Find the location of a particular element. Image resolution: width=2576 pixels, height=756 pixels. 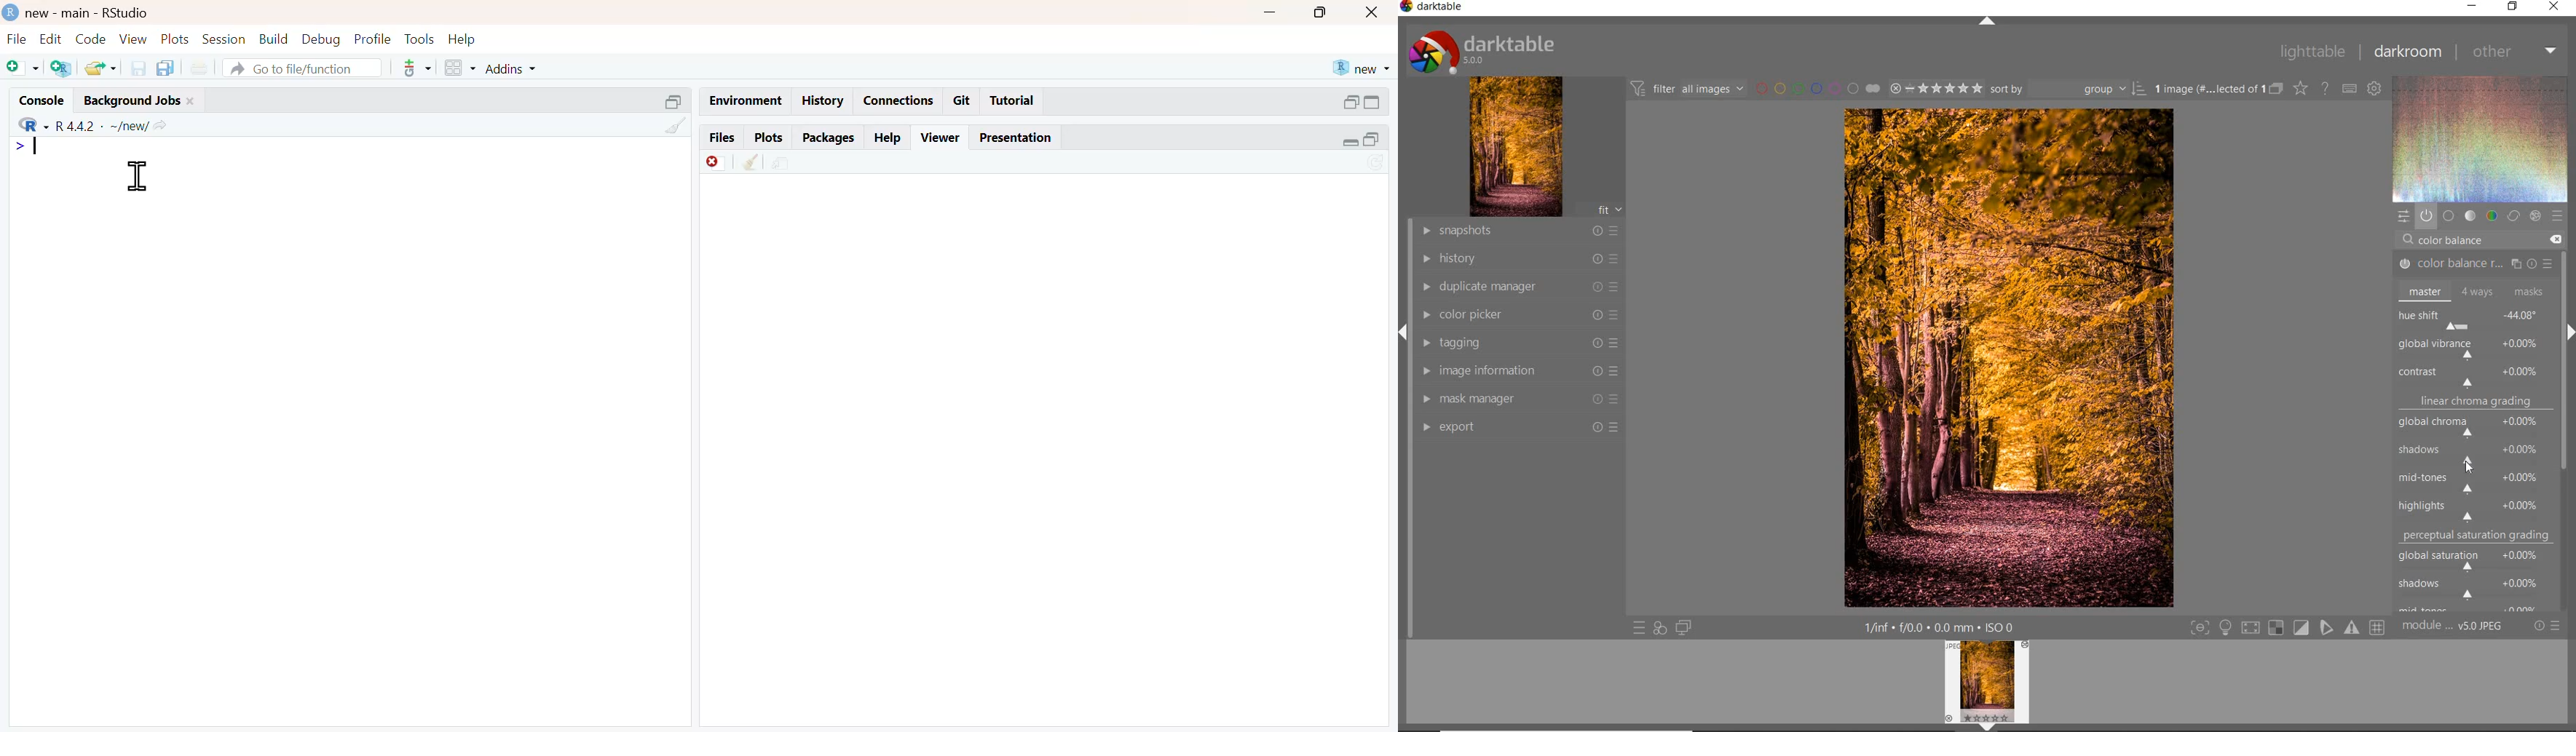

minimize is located at coordinates (1271, 10).